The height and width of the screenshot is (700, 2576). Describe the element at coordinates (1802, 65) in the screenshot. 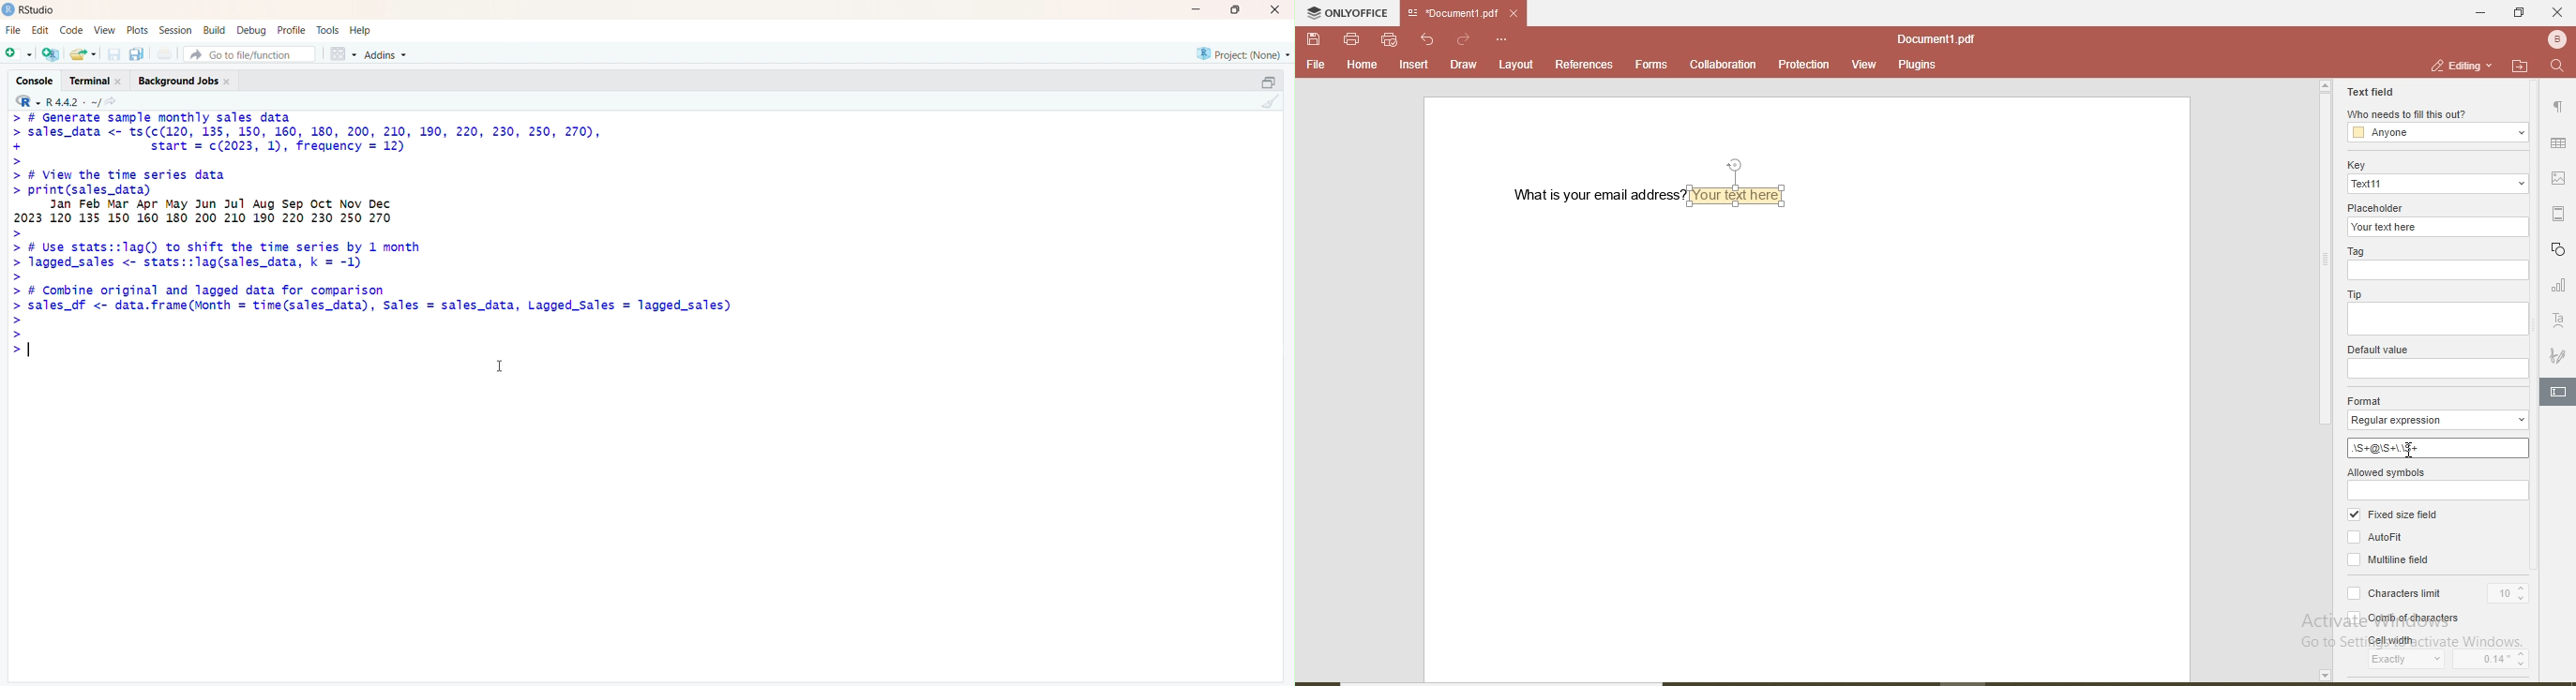

I see `protection` at that location.